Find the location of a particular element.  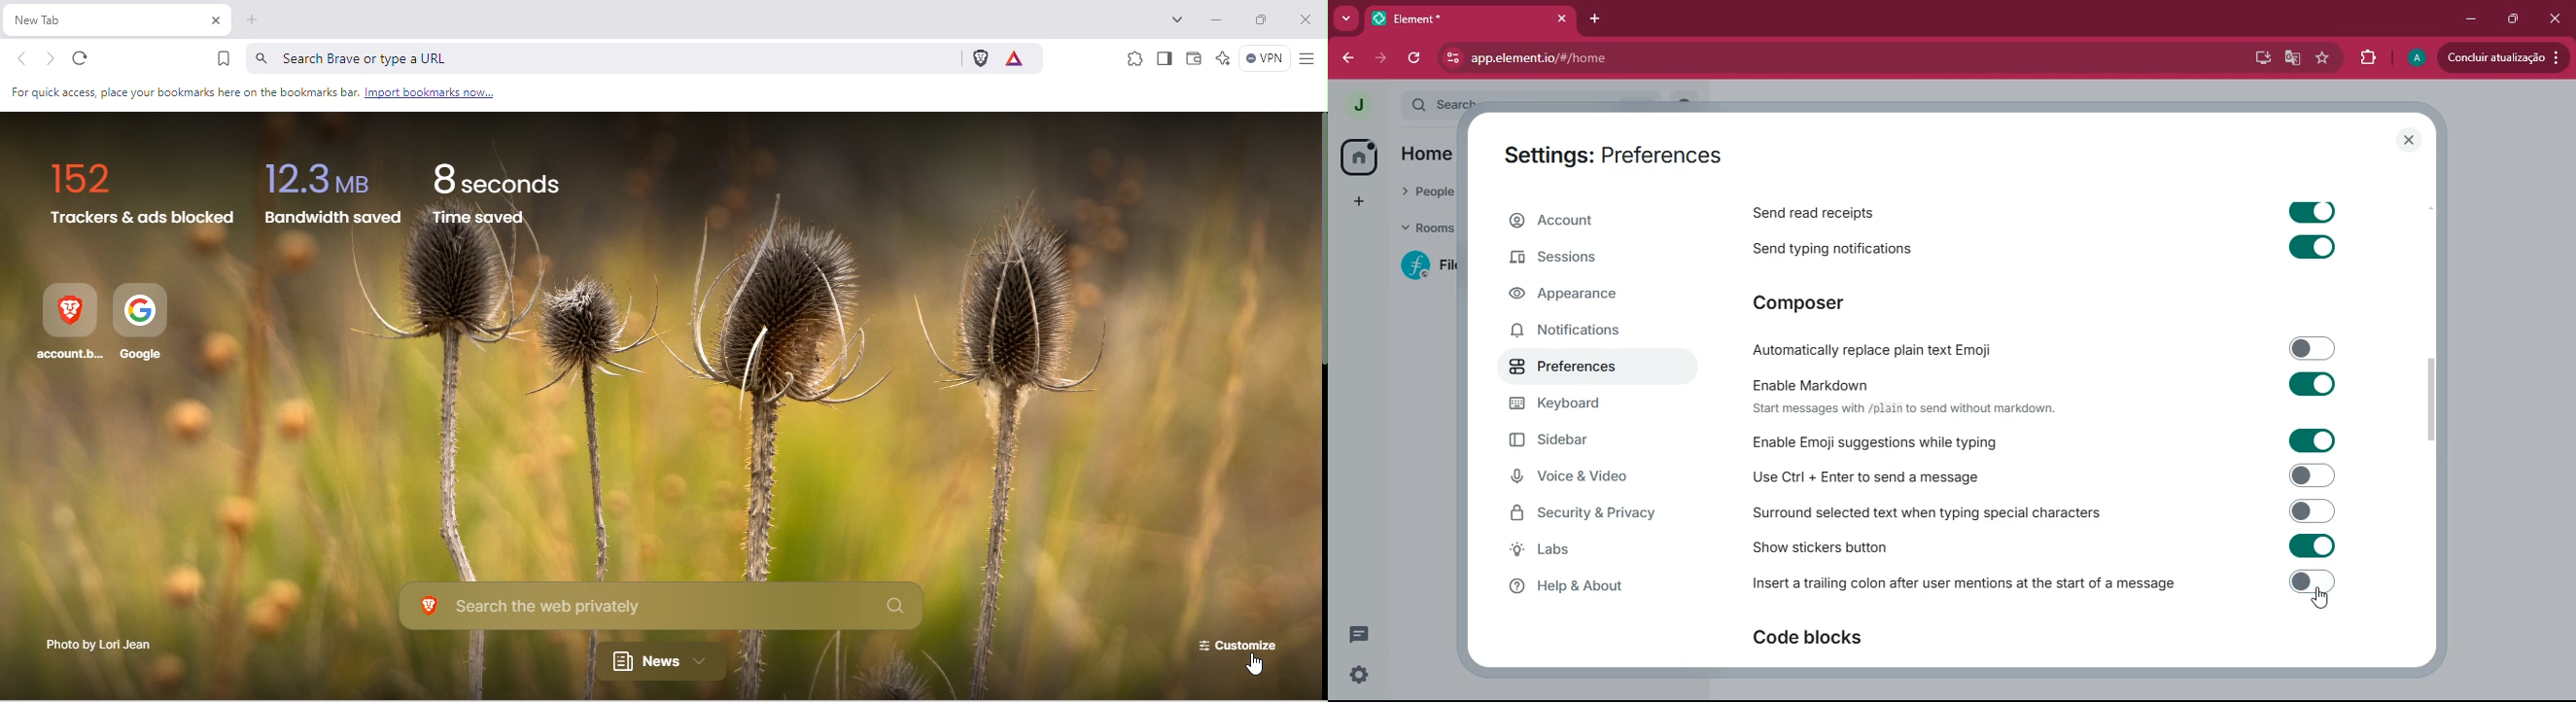

favourite is located at coordinates (2320, 58).